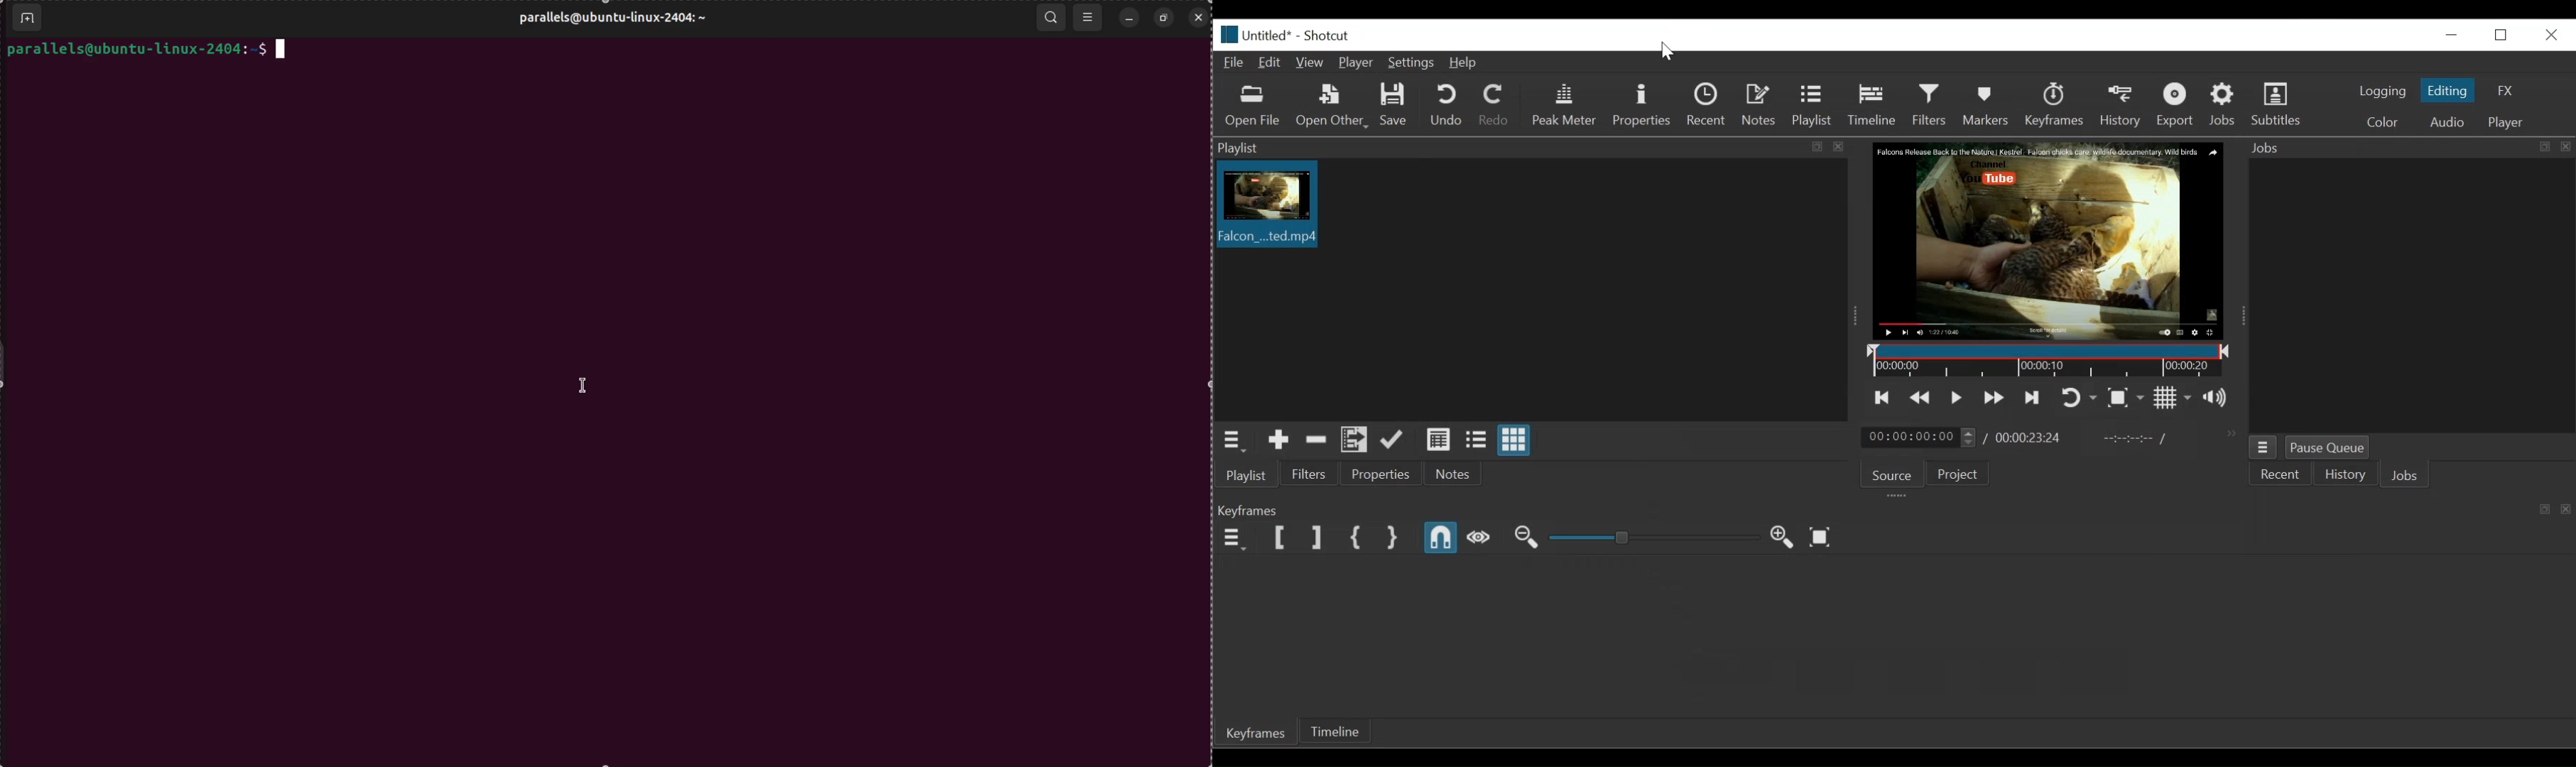 The image size is (2576, 784). Describe the element at coordinates (2447, 122) in the screenshot. I see `Audio` at that location.